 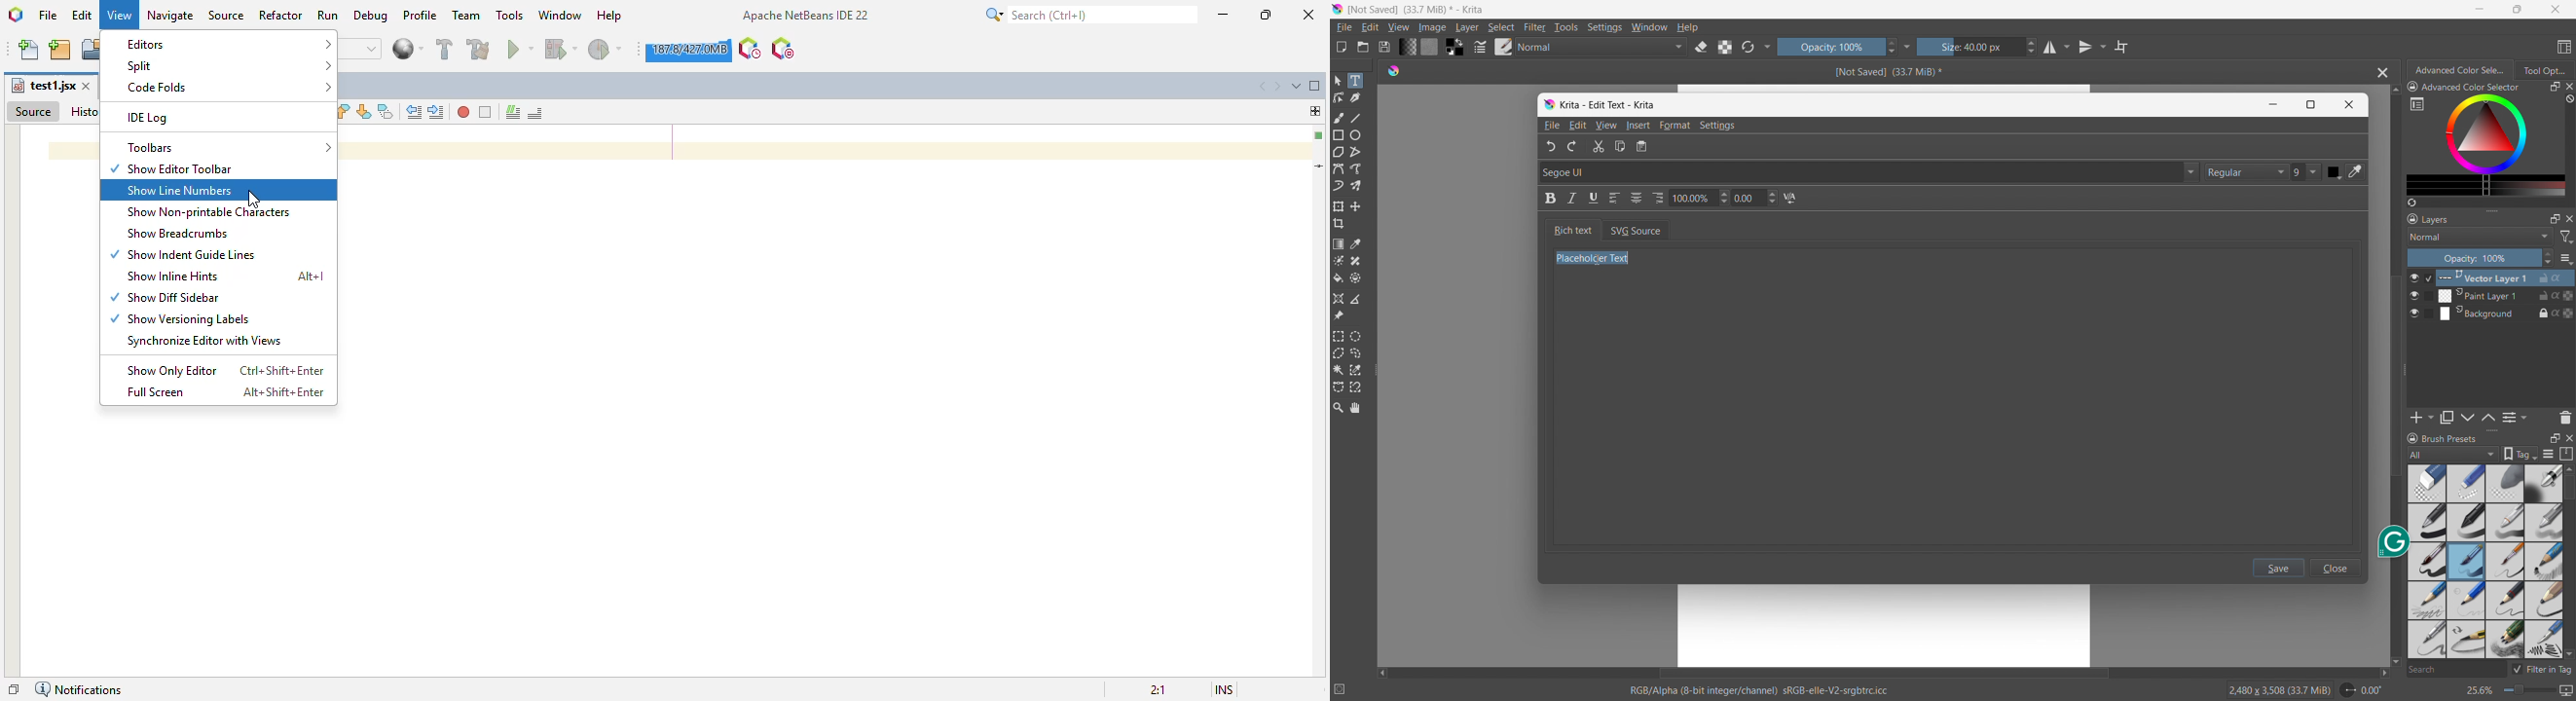 What do you see at coordinates (1699, 199) in the screenshot?
I see `100.00%` at bounding box center [1699, 199].